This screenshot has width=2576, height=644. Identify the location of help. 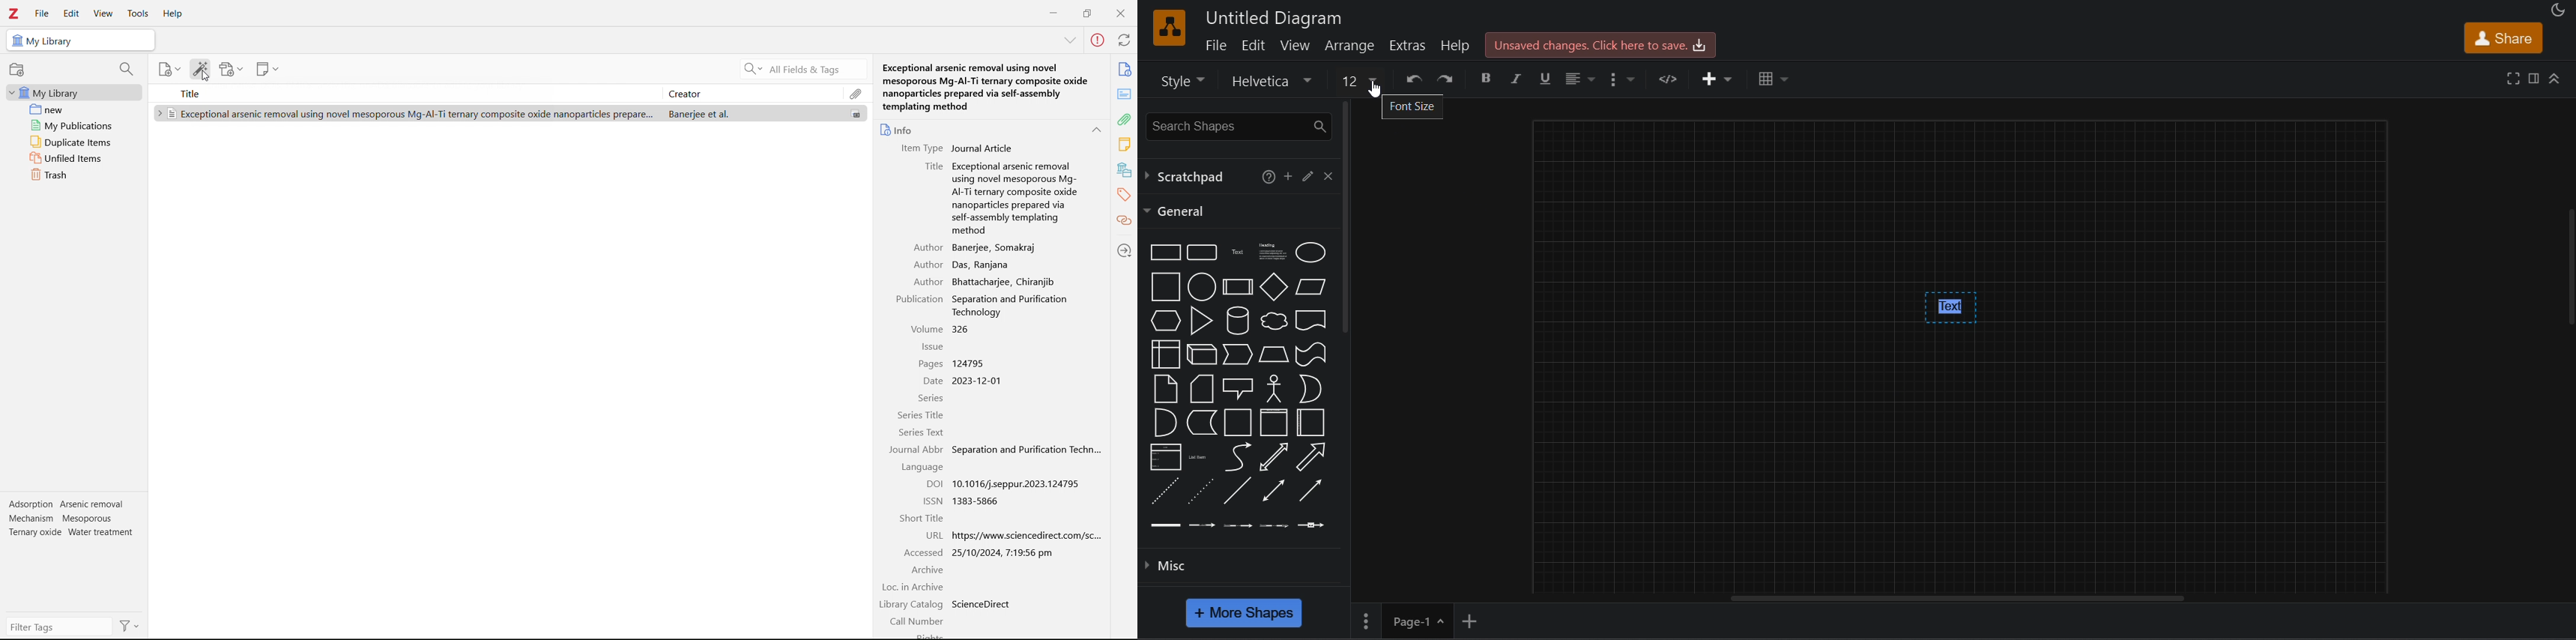
(173, 14).